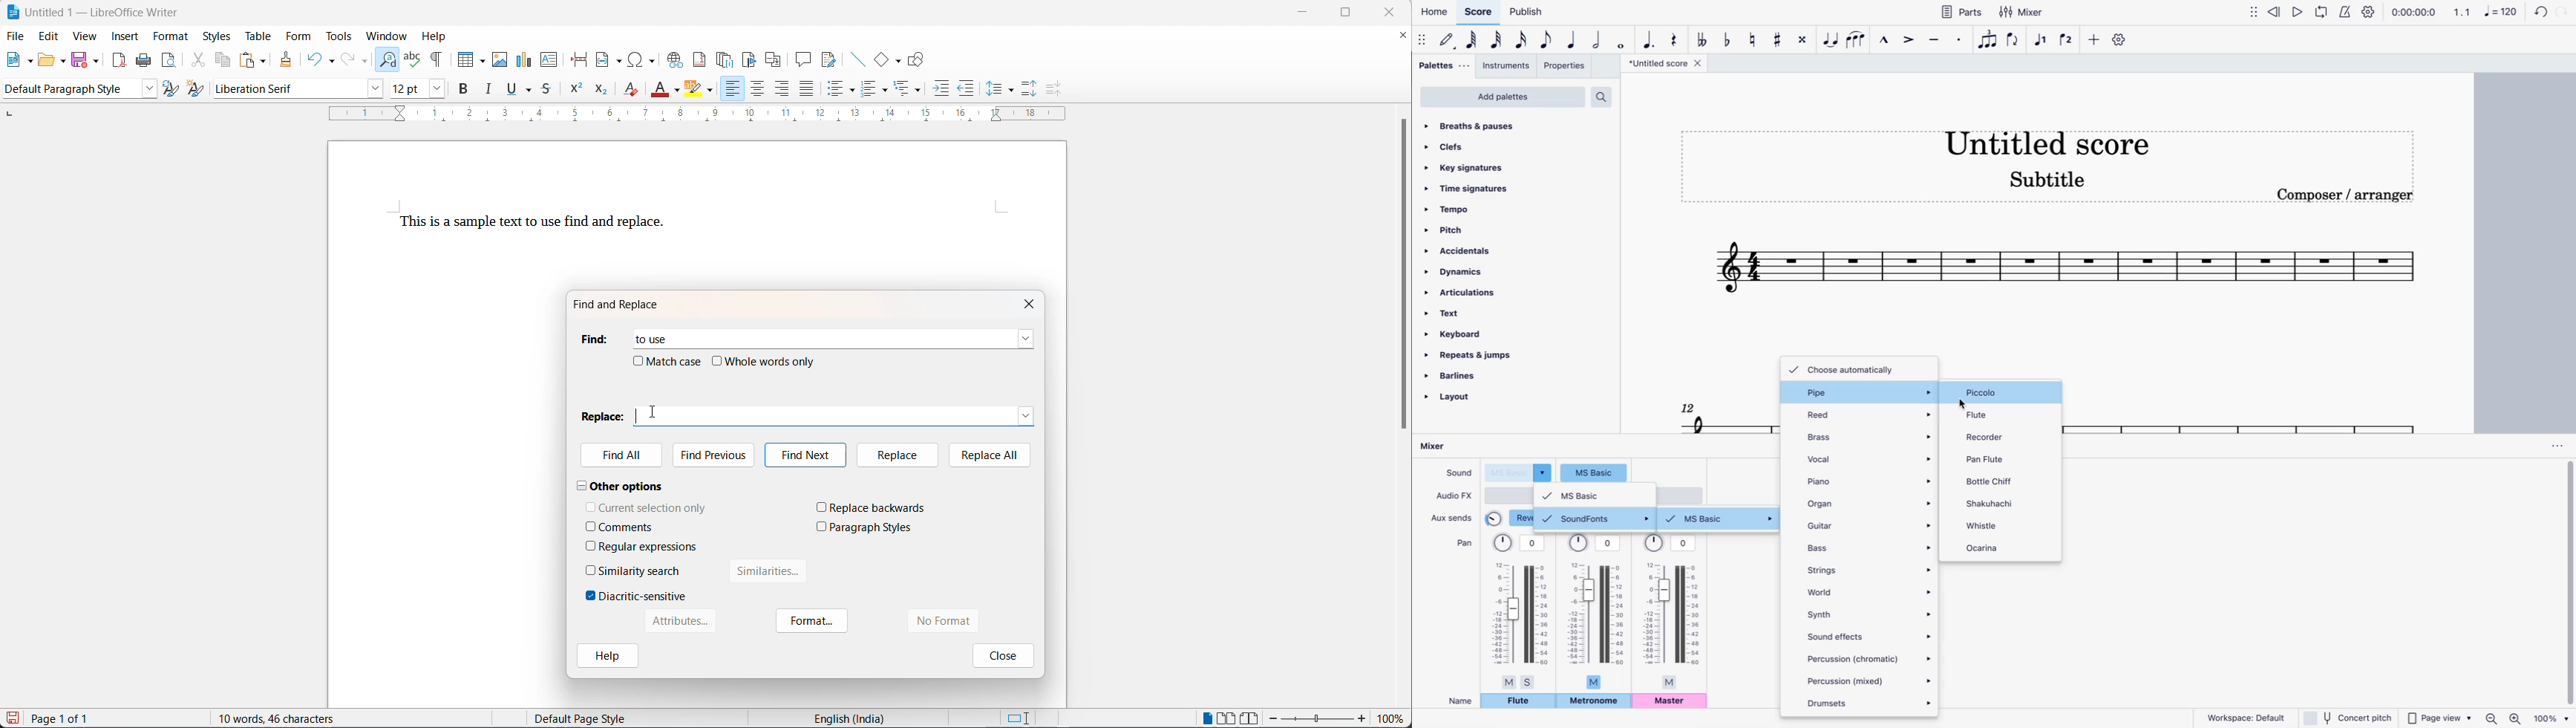 The width and height of the screenshot is (2576, 728). Describe the element at coordinates (248, 59) in the screenshot. I see `paste` at that location.